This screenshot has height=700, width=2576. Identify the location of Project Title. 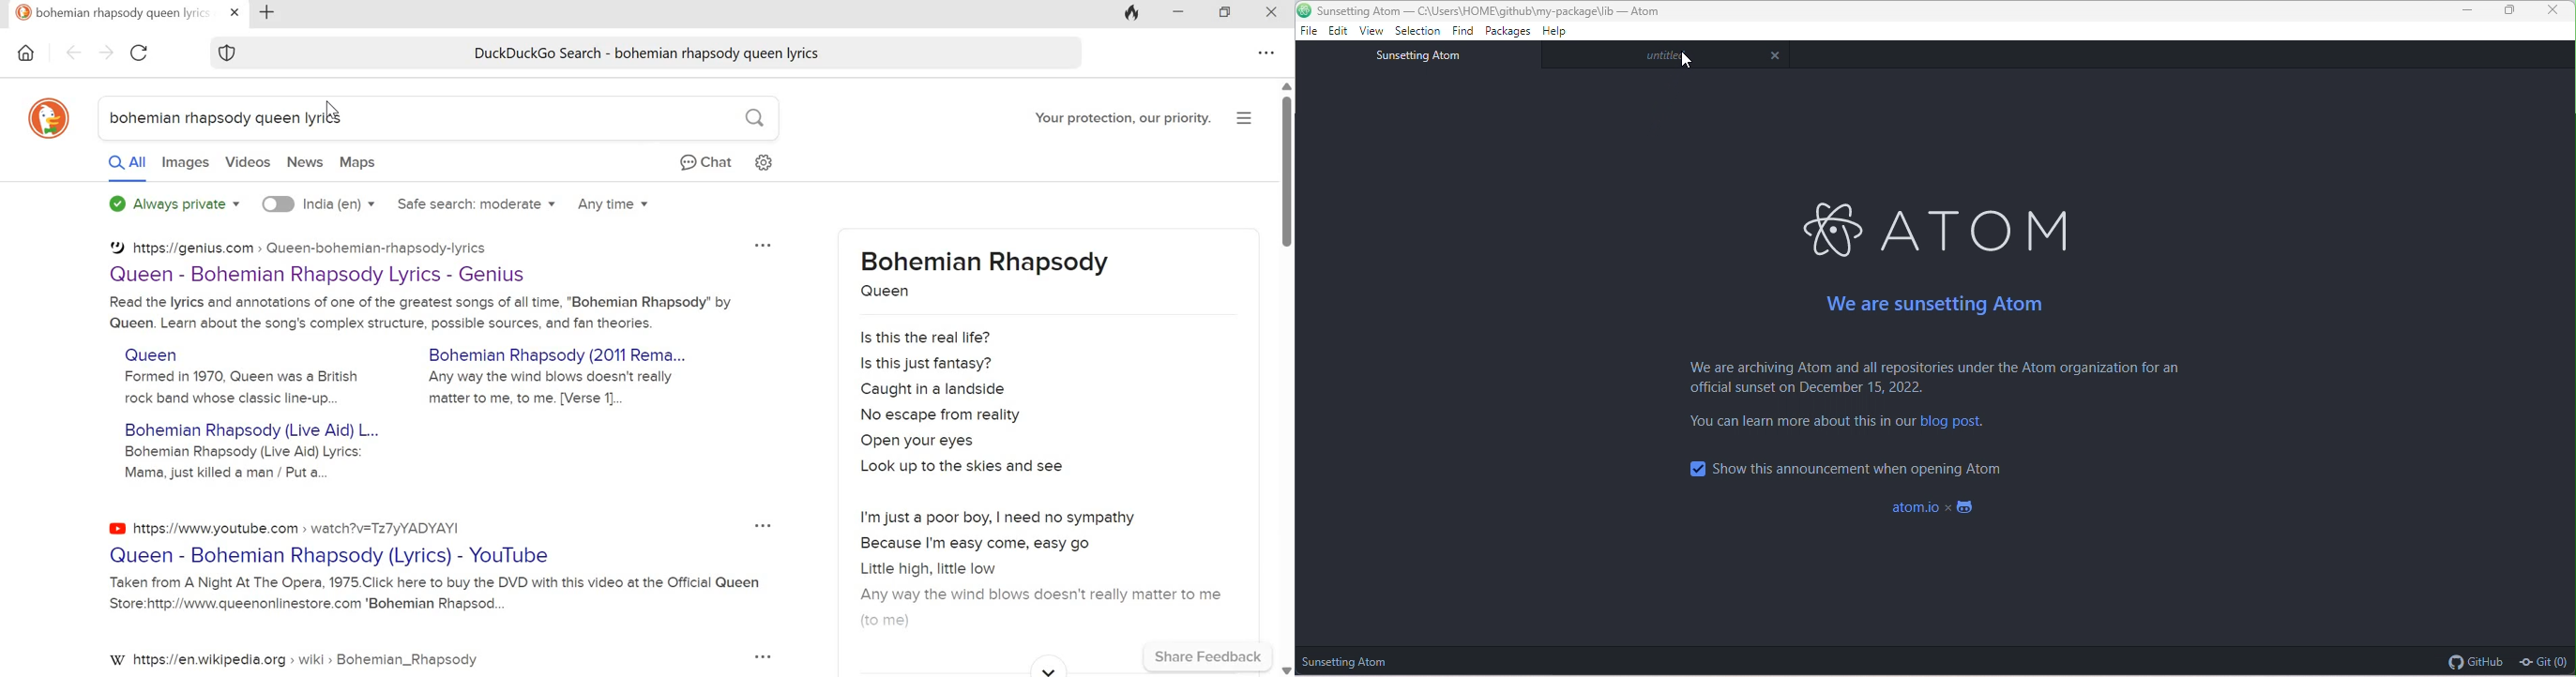
(1359, 10).